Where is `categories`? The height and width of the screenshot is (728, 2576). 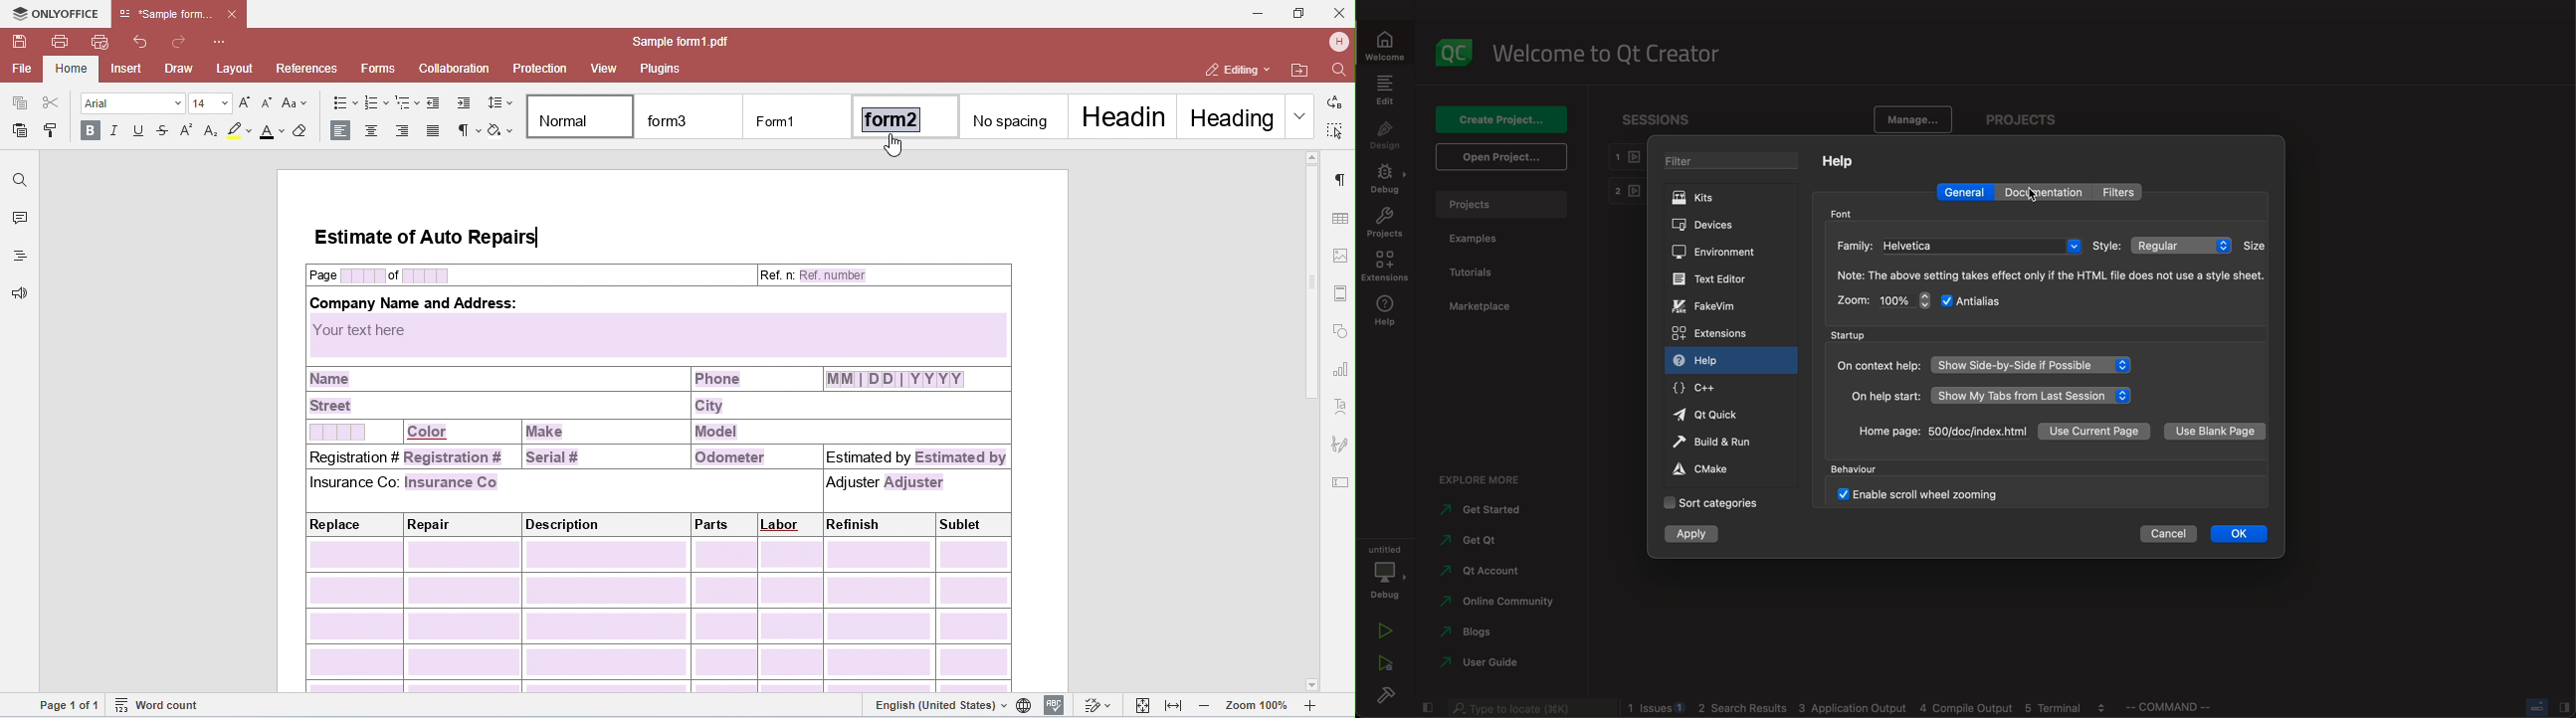 categories is located at coordinates (1714, 504).